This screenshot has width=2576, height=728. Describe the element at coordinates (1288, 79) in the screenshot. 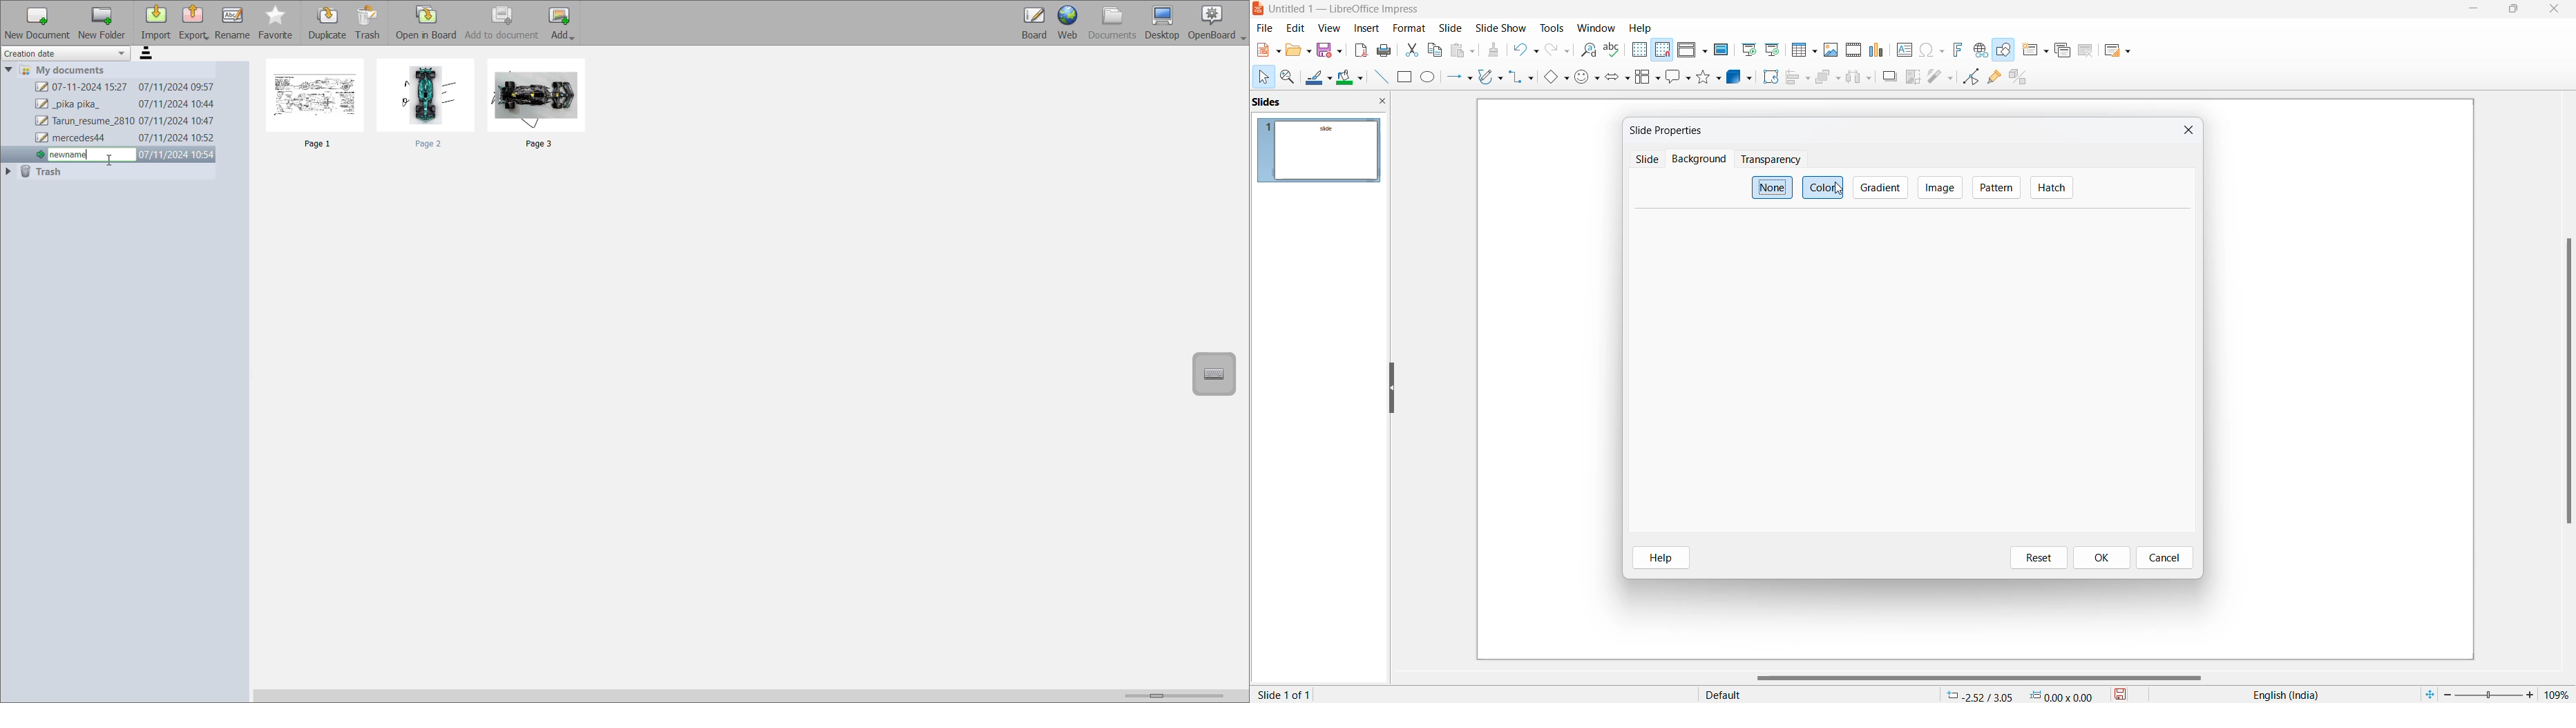

I see `zoom and pan ` at that location.